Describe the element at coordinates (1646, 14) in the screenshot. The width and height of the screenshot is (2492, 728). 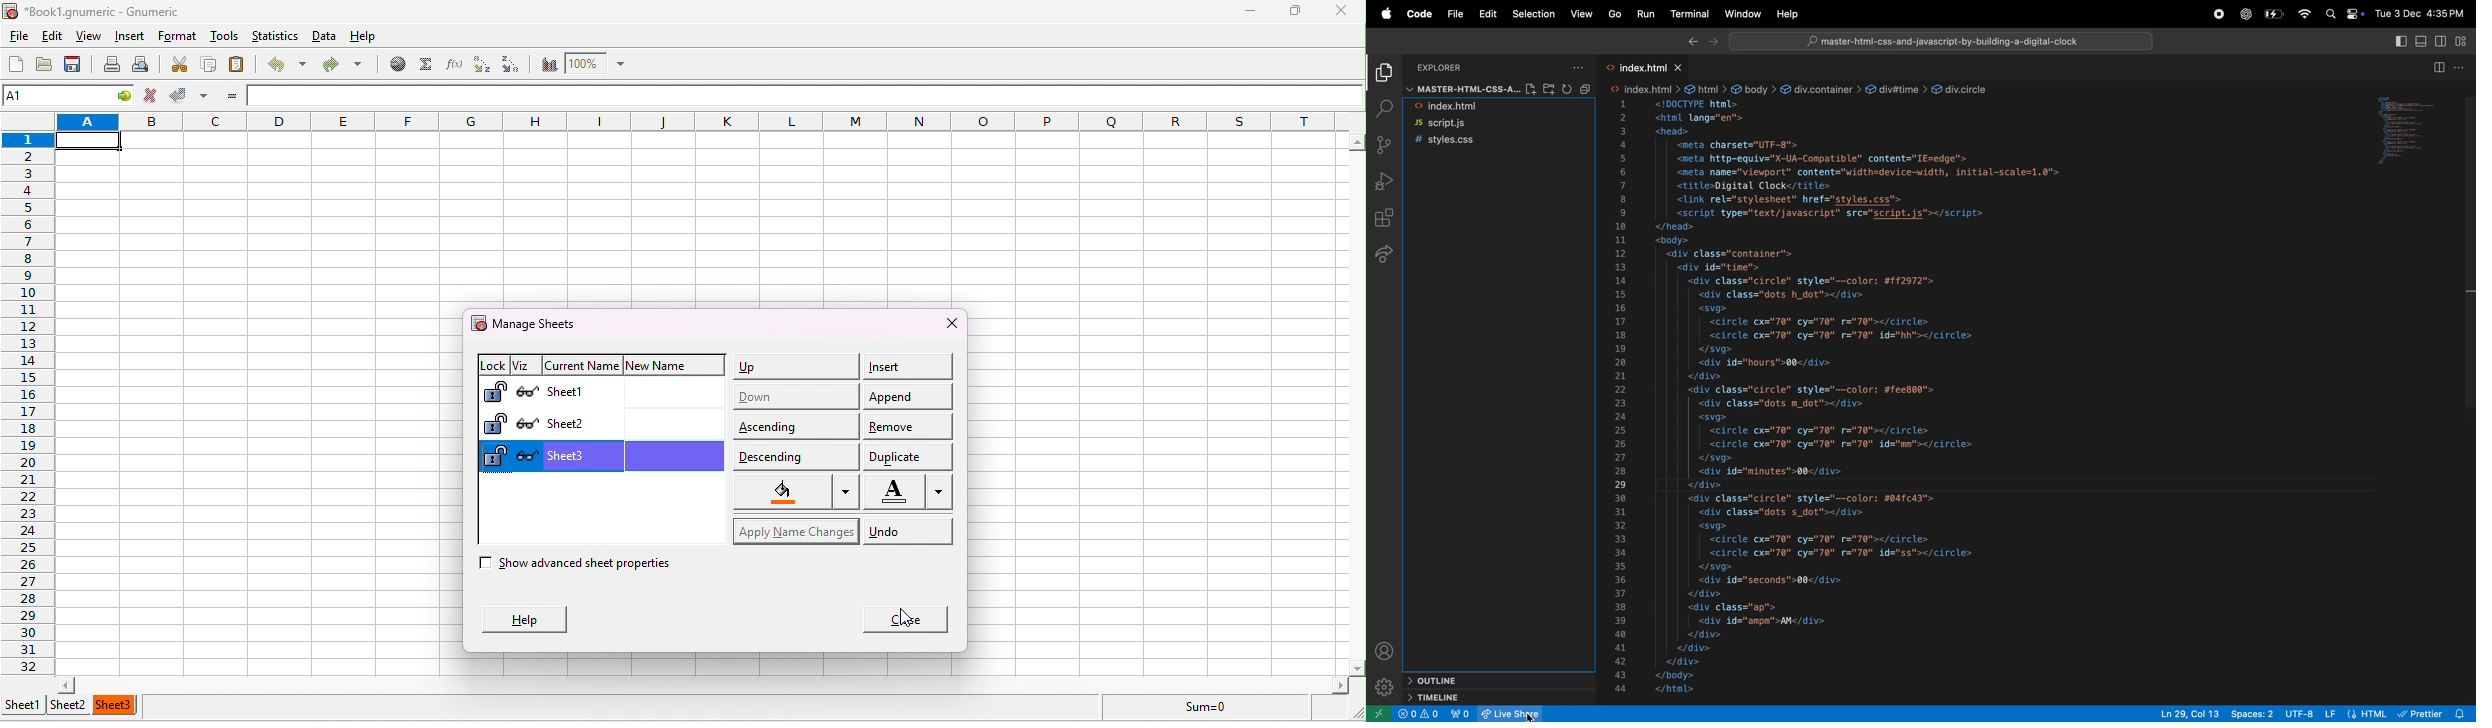
I see `run` at that location.